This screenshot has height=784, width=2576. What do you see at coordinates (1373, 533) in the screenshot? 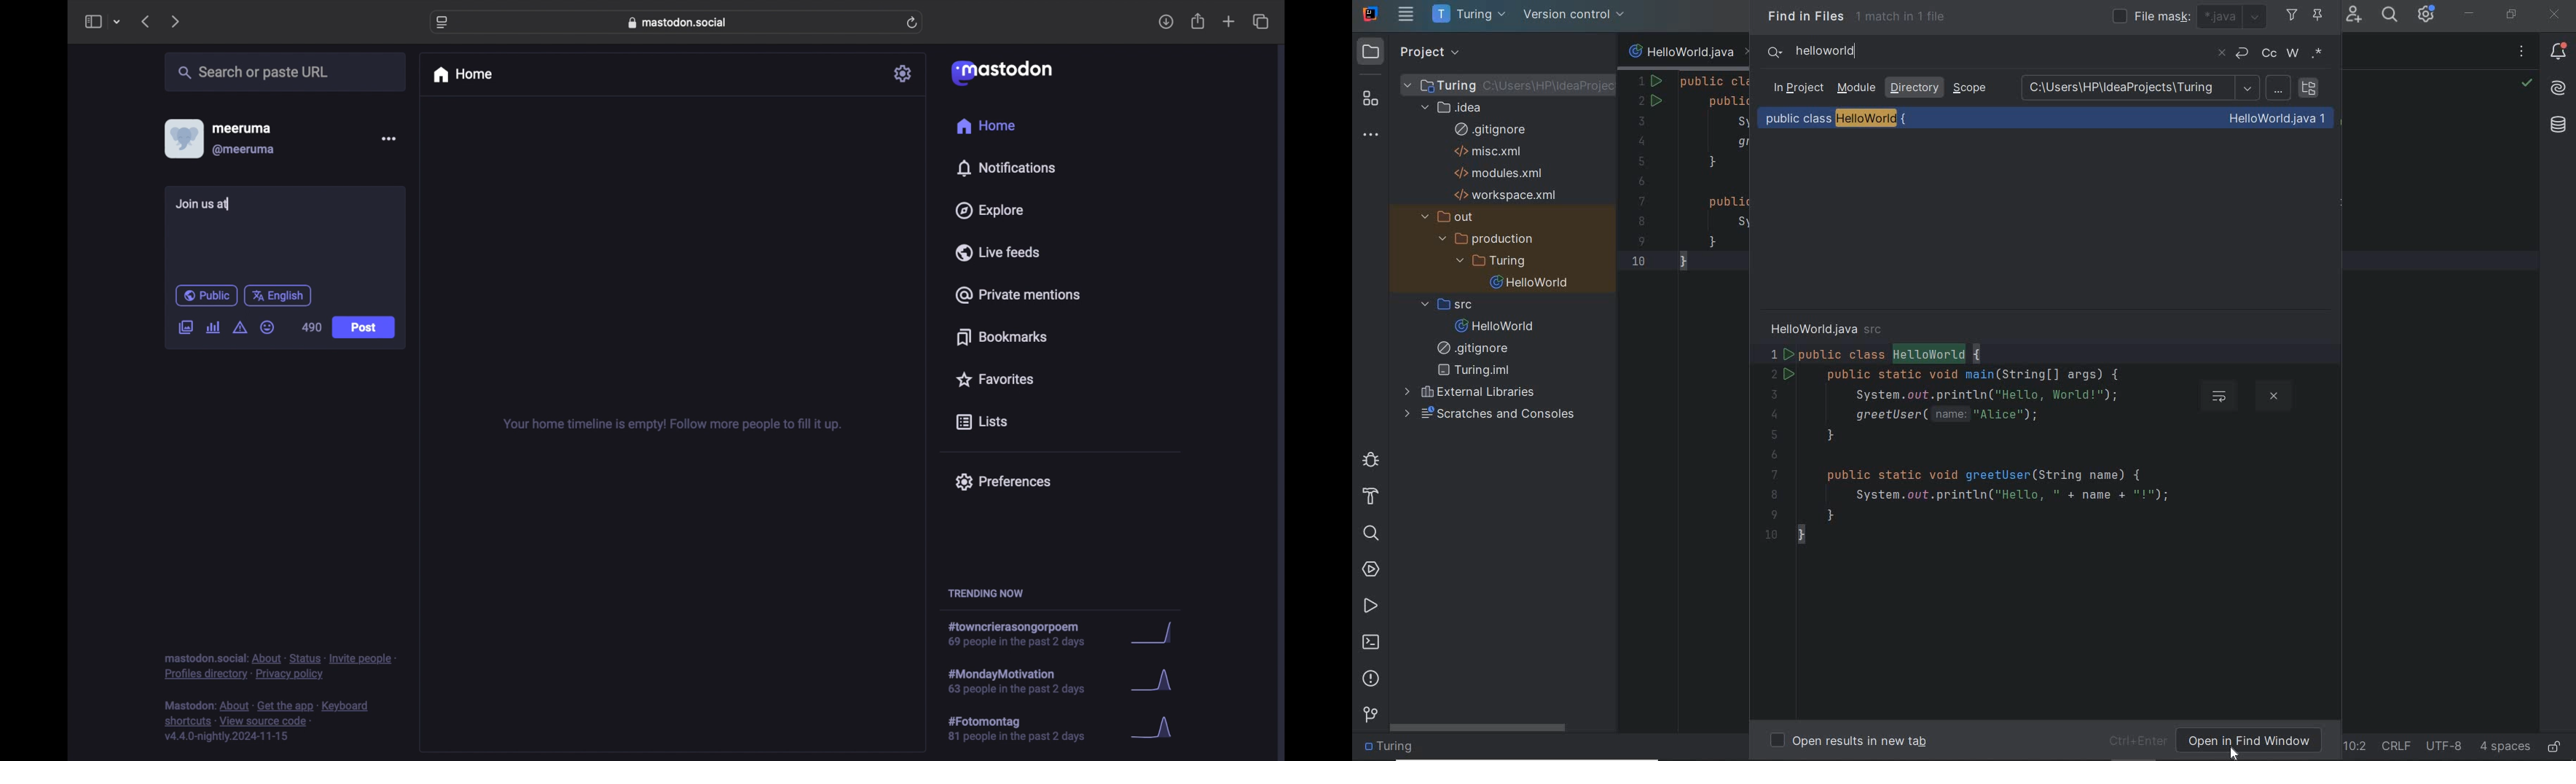
I see `search` at bounding box center [1373, 533].